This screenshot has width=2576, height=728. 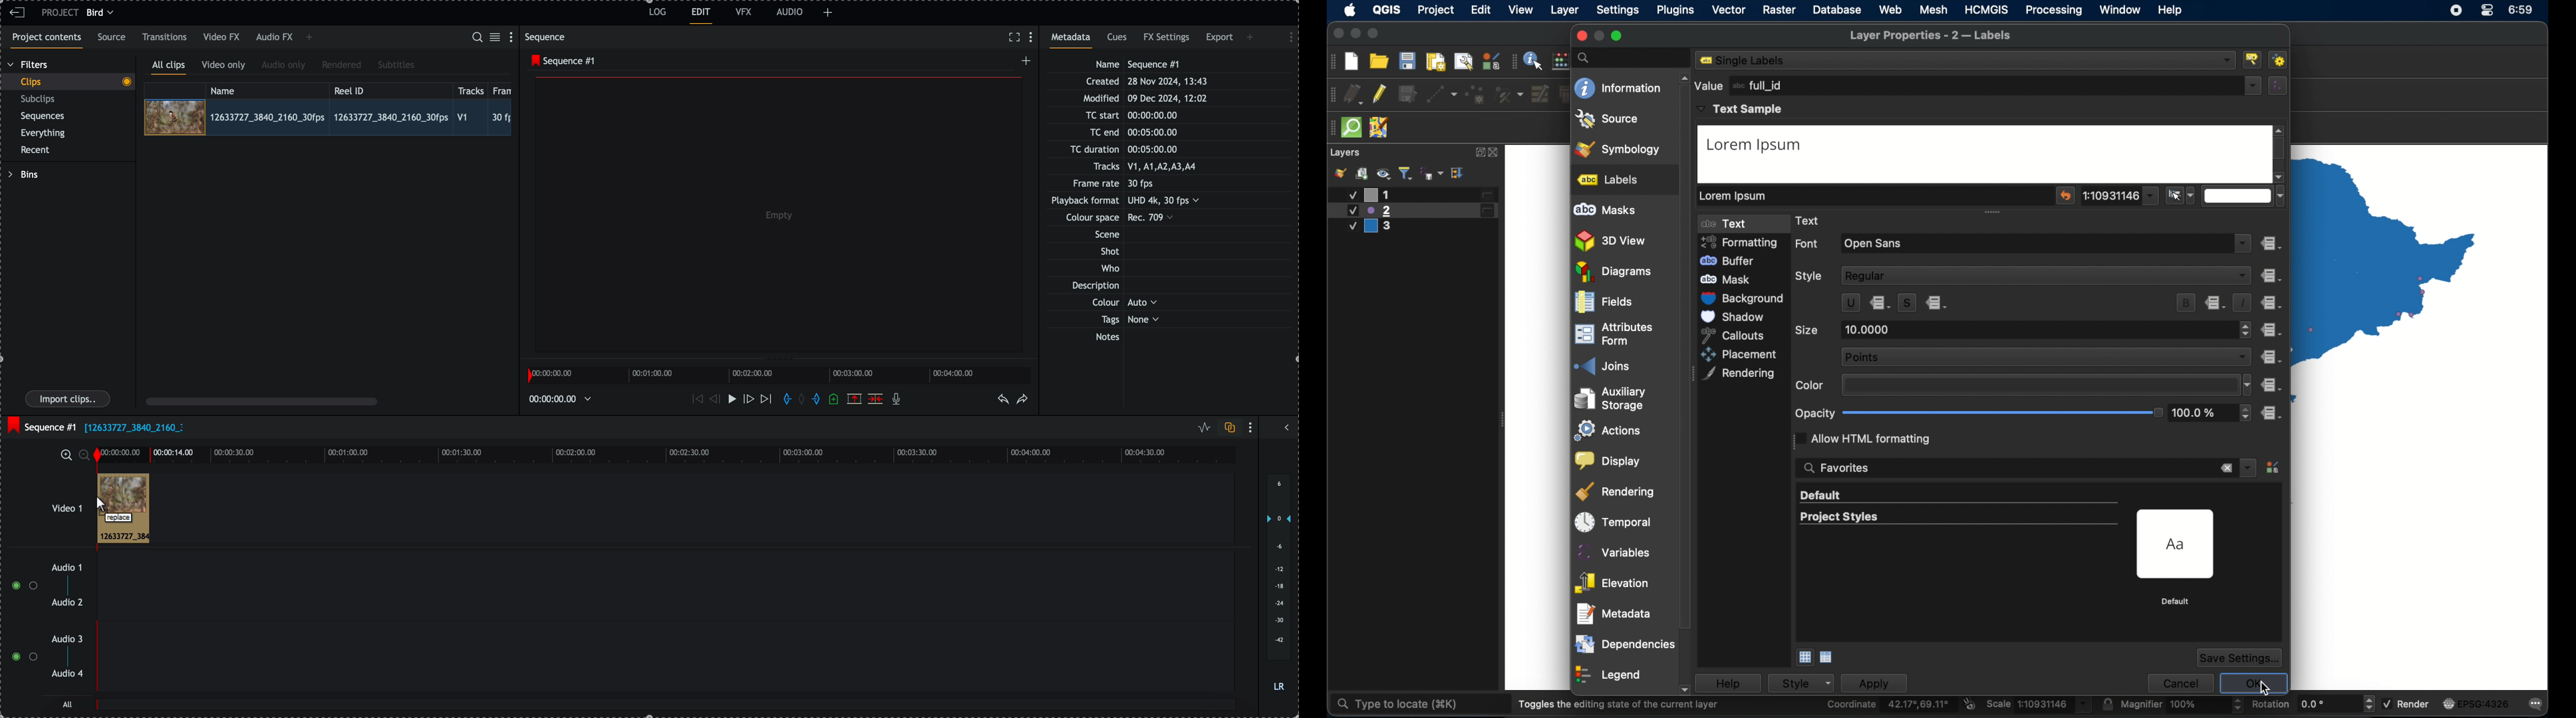 I want to click on help, so click(x=1735, y=683).